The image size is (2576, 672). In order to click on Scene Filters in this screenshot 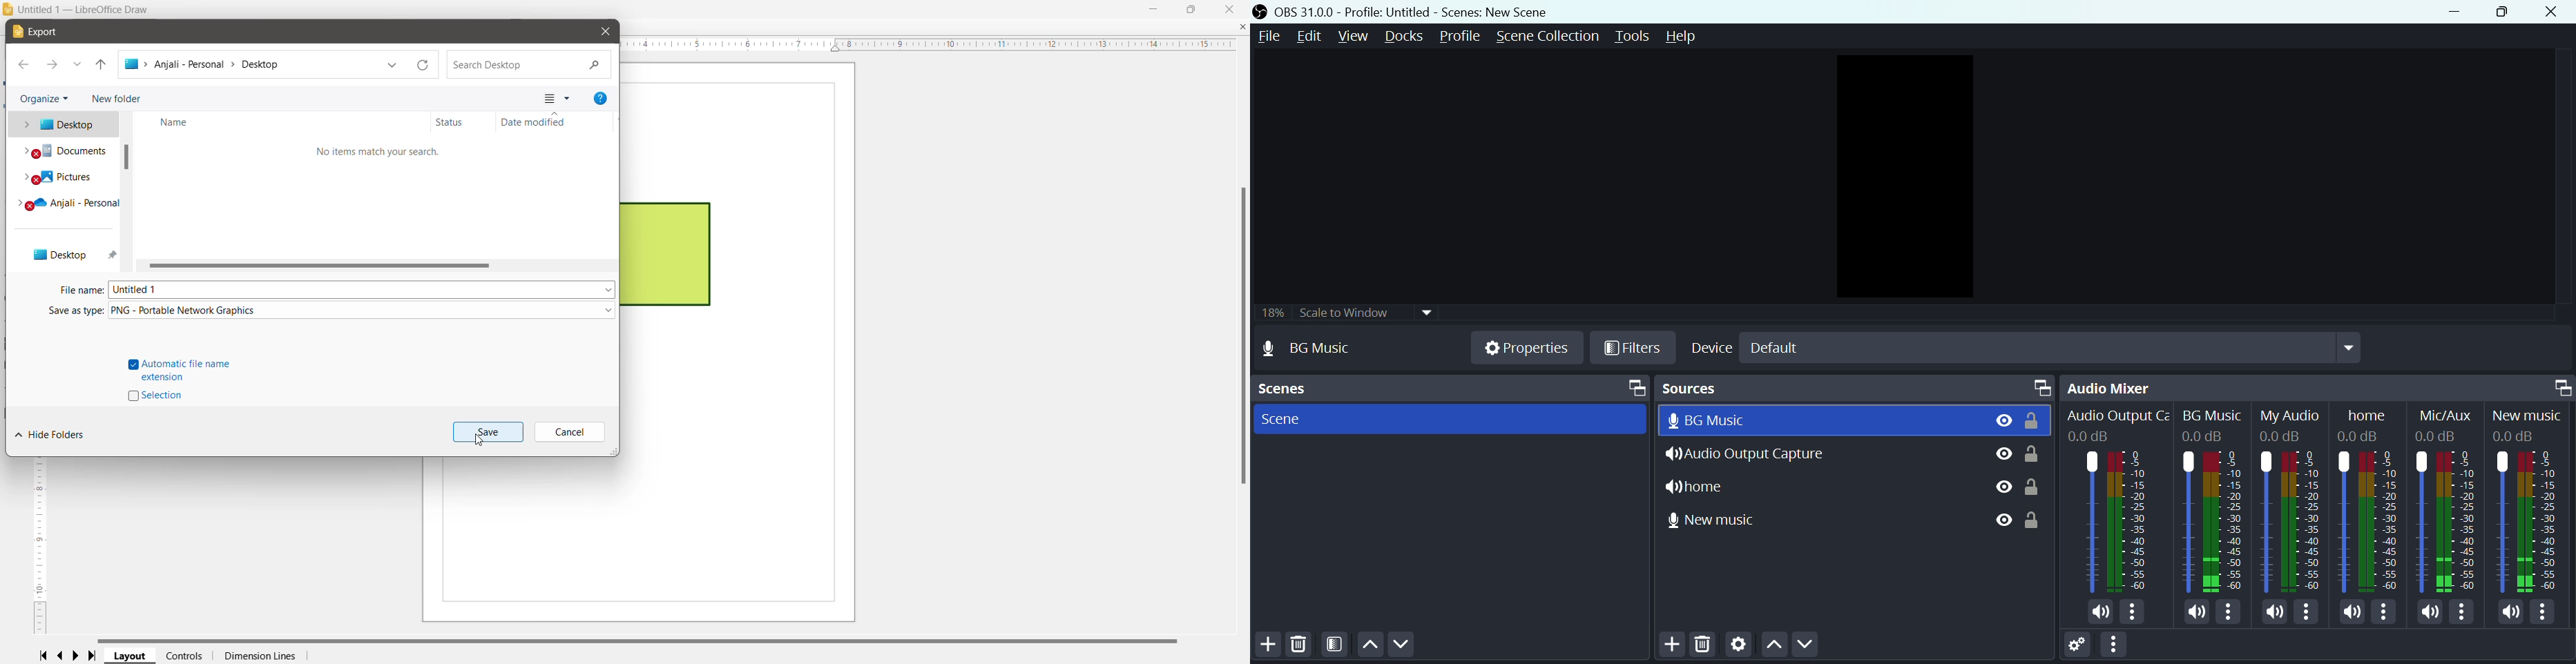, I will do `click(1339, 645)`.